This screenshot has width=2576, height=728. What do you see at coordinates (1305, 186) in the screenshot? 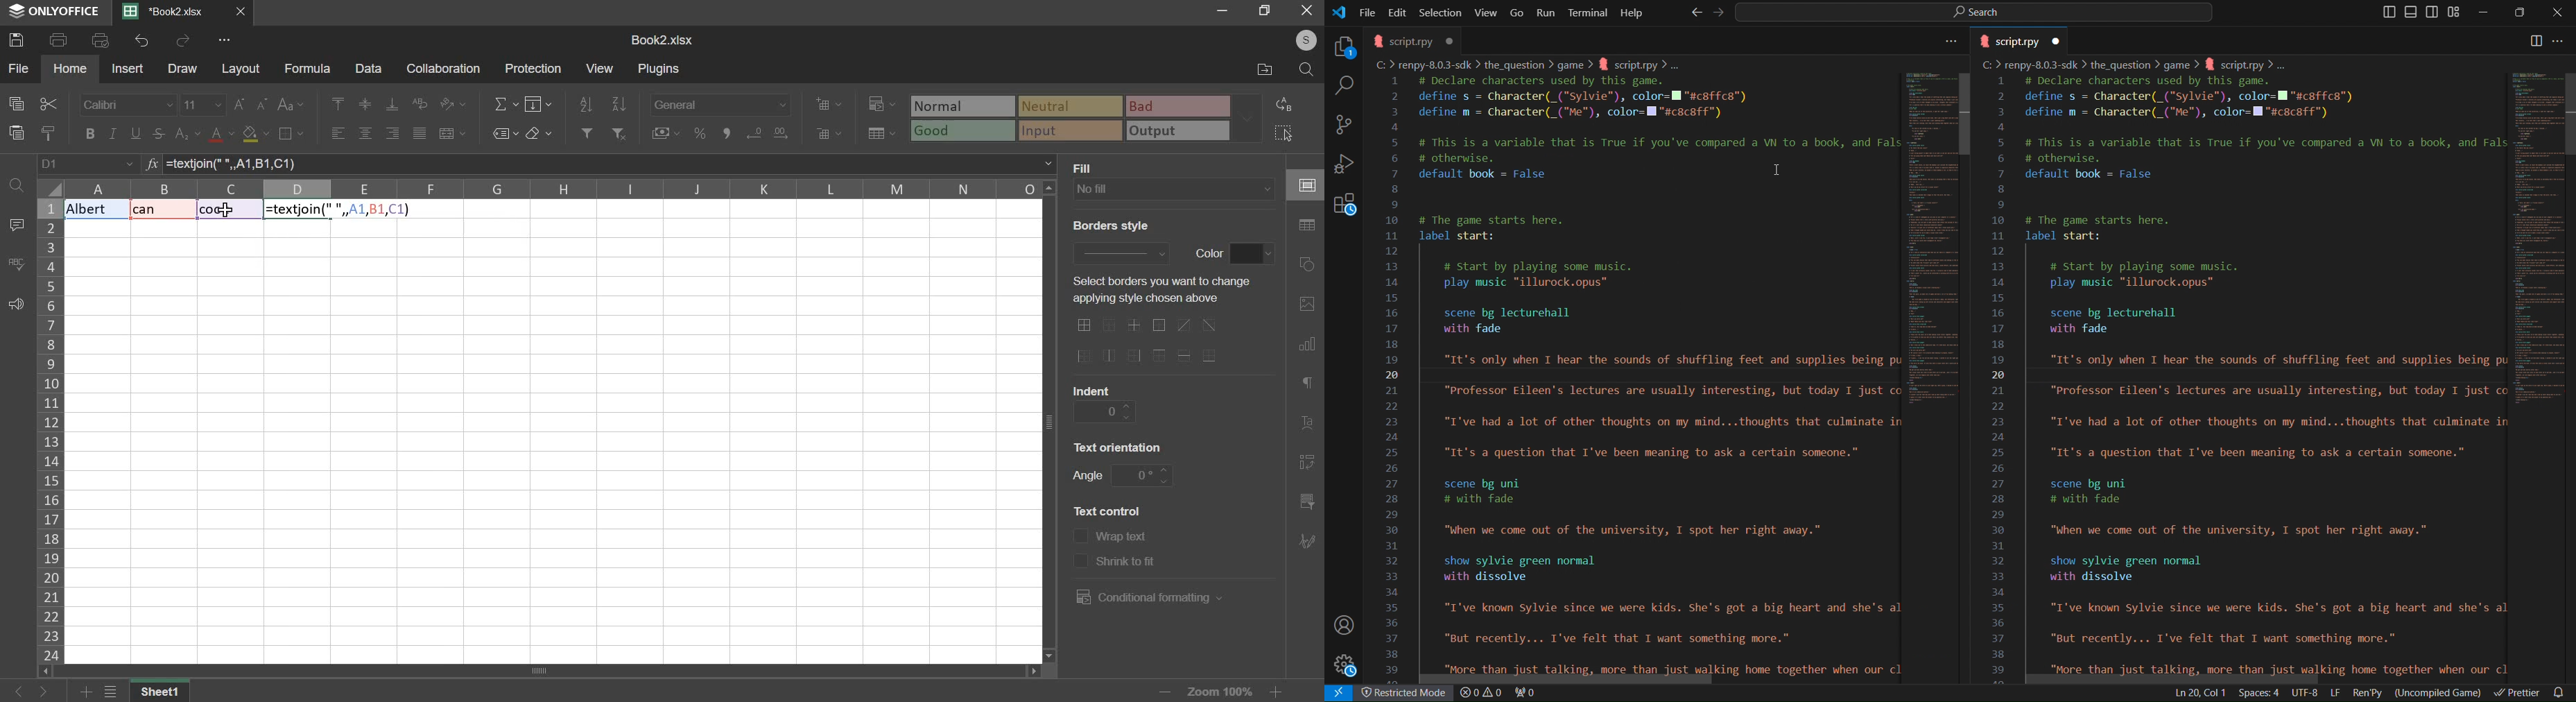
I see `cell` at bounding box center [1305, 186].